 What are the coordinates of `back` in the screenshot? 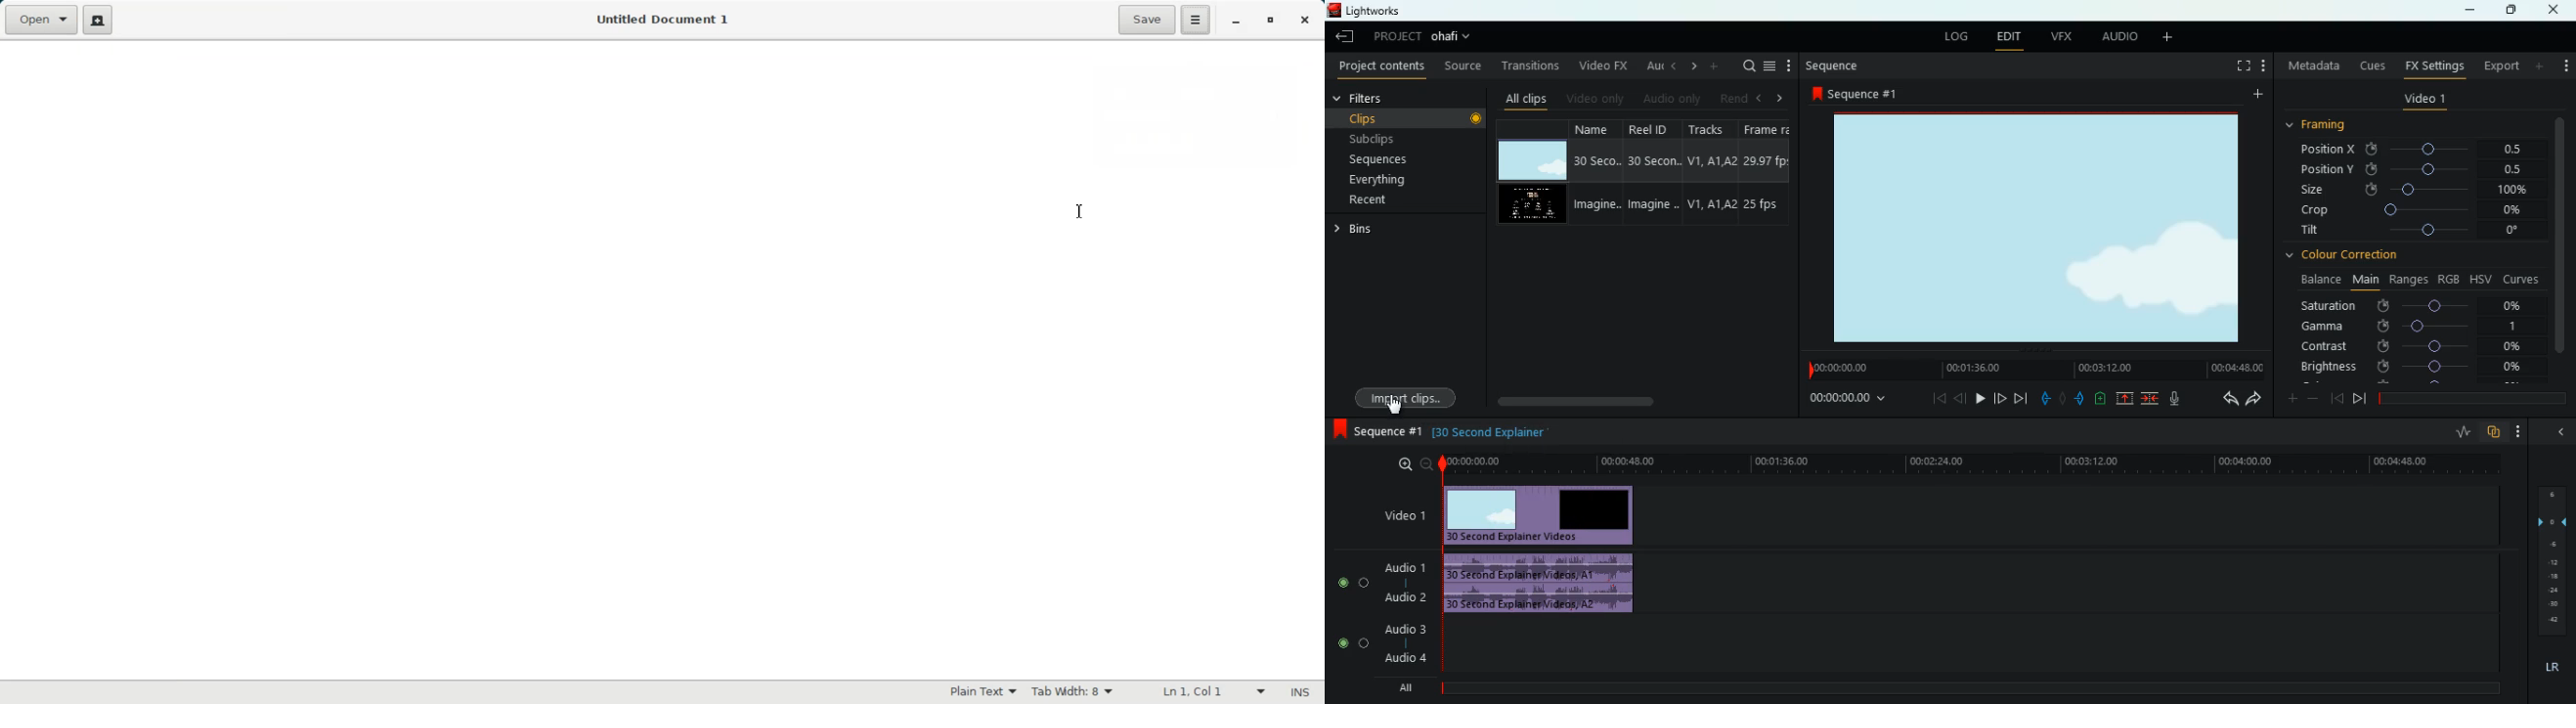 It's located at (1960, 398).